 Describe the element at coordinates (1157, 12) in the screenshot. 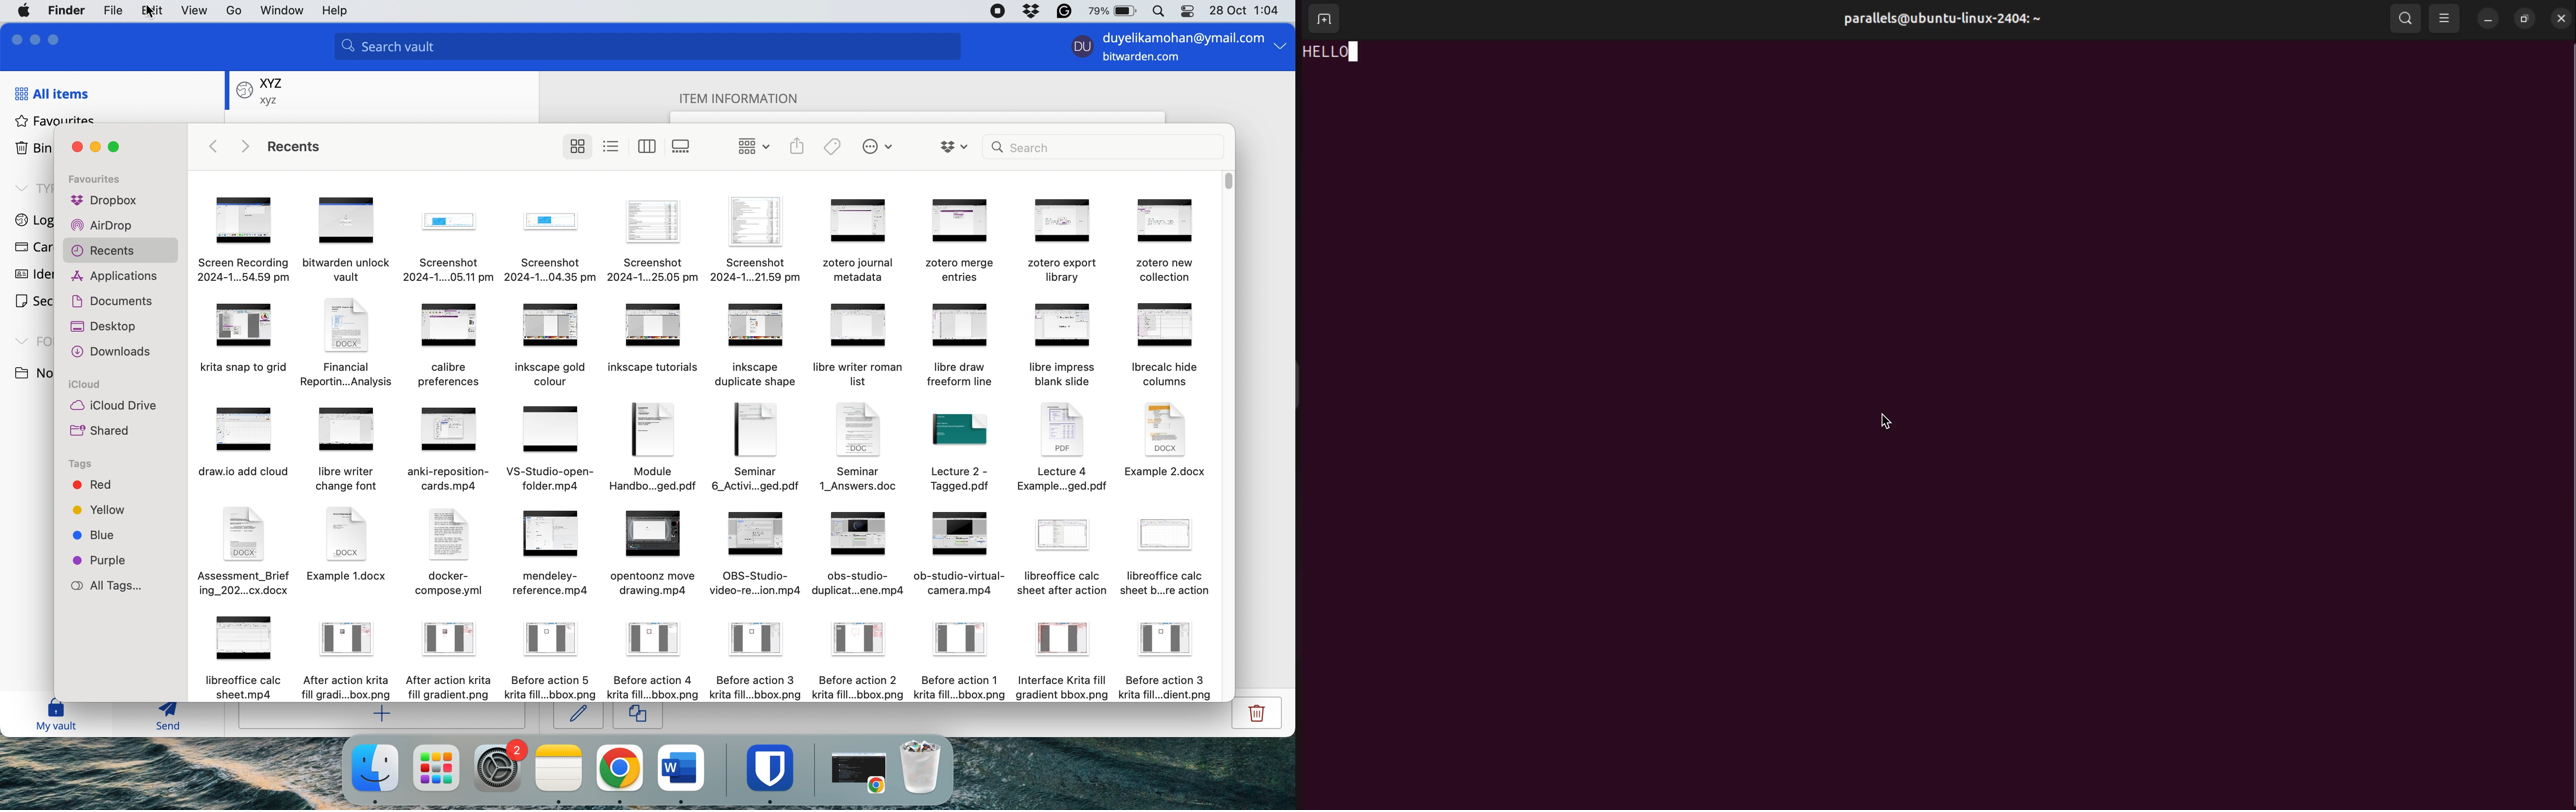

I see `spotlight search` at that location.